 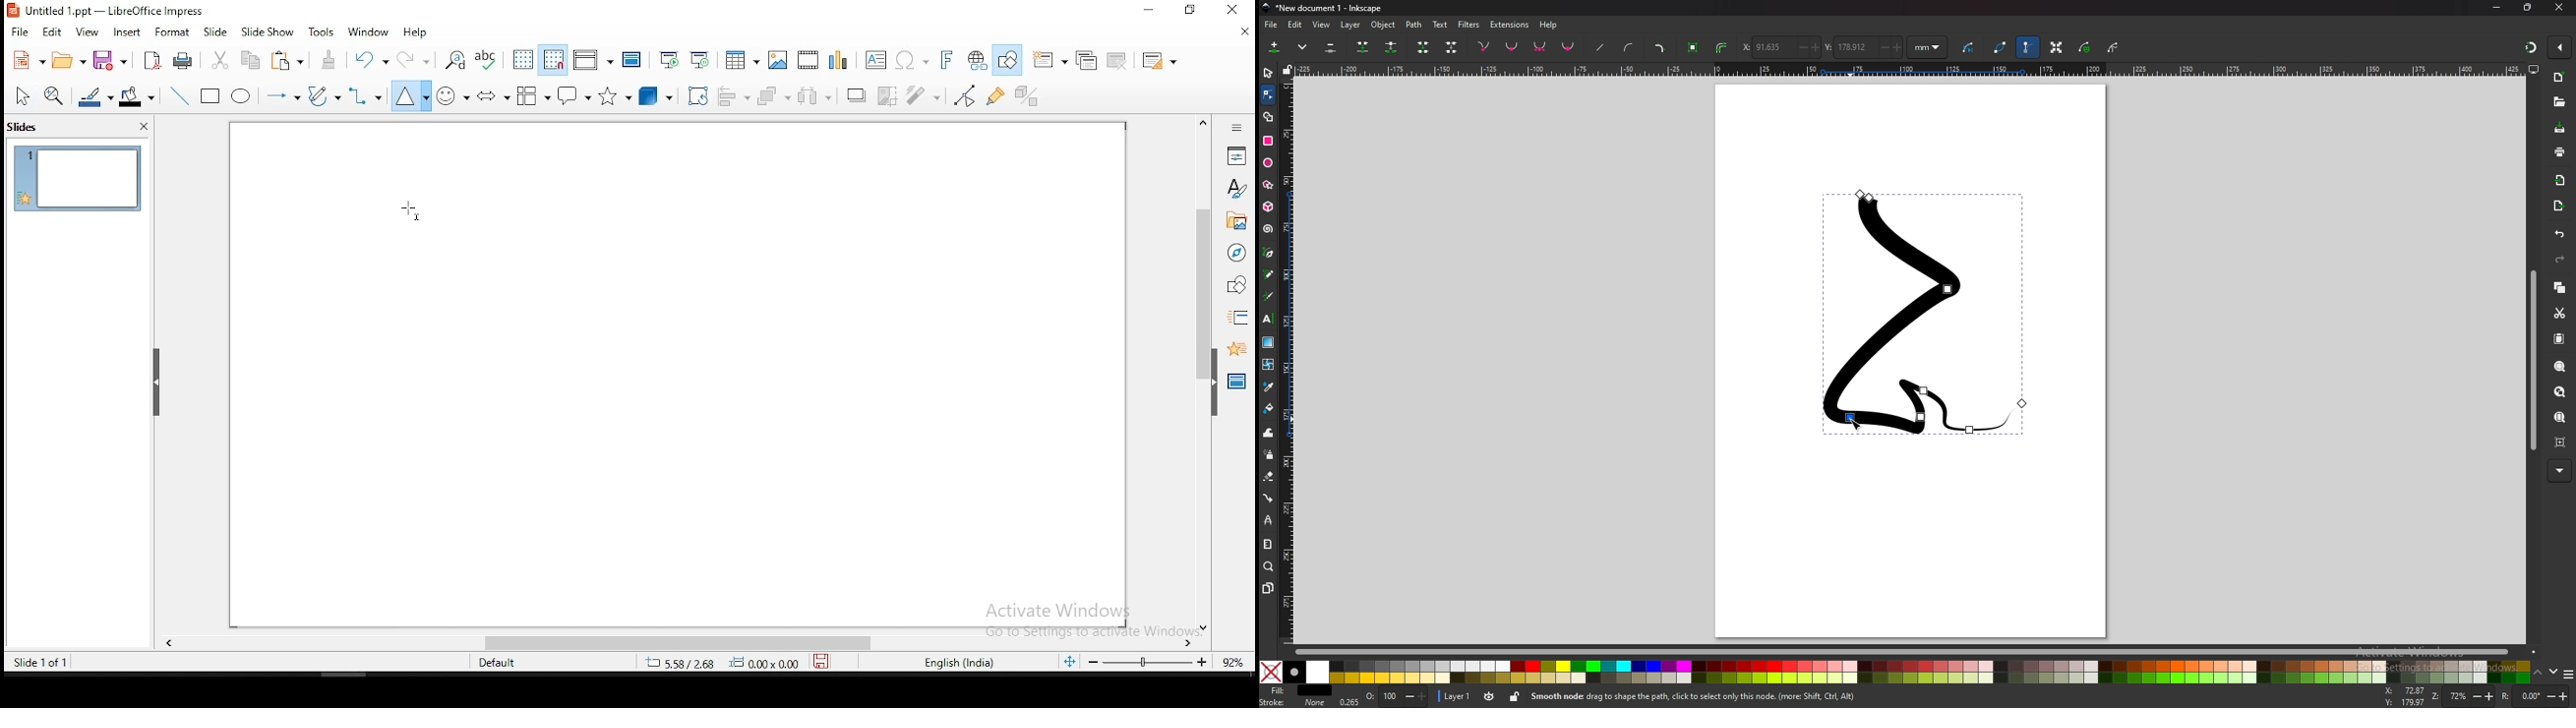 I want to click on slide transition, so click(x=1241, y=317).